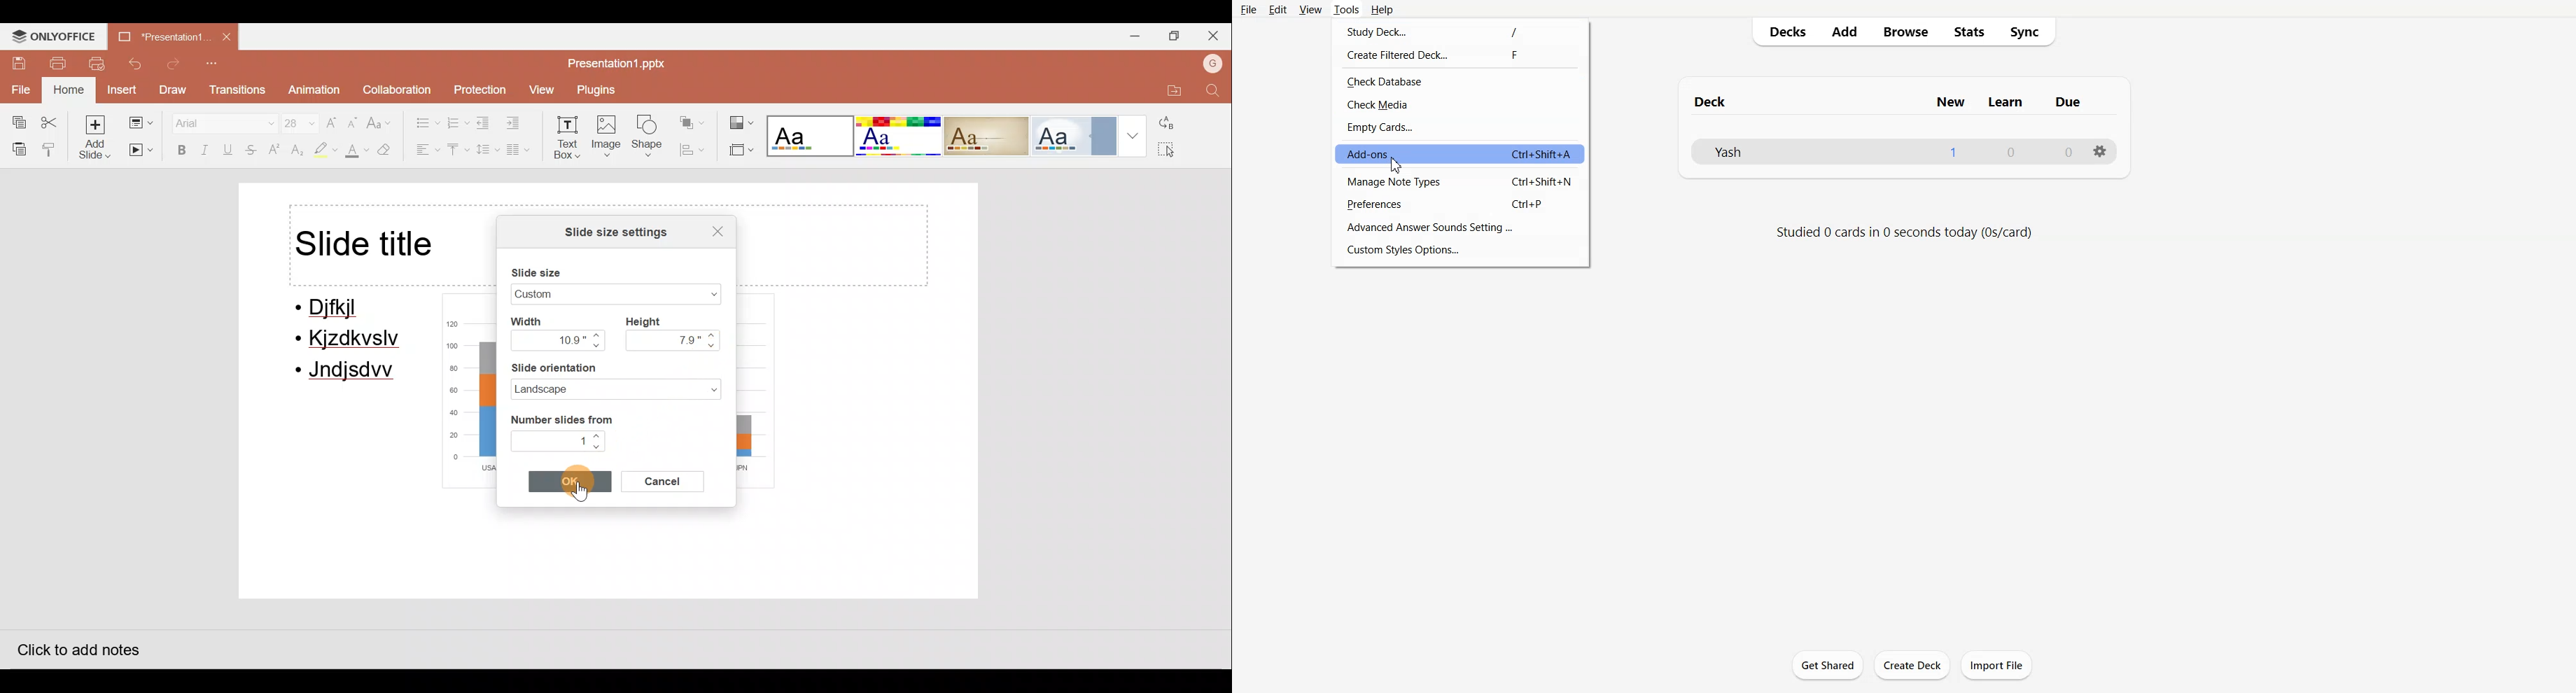 This screenshot has width=2576, height=700. I want to click on Subscript, so click(295, 151).